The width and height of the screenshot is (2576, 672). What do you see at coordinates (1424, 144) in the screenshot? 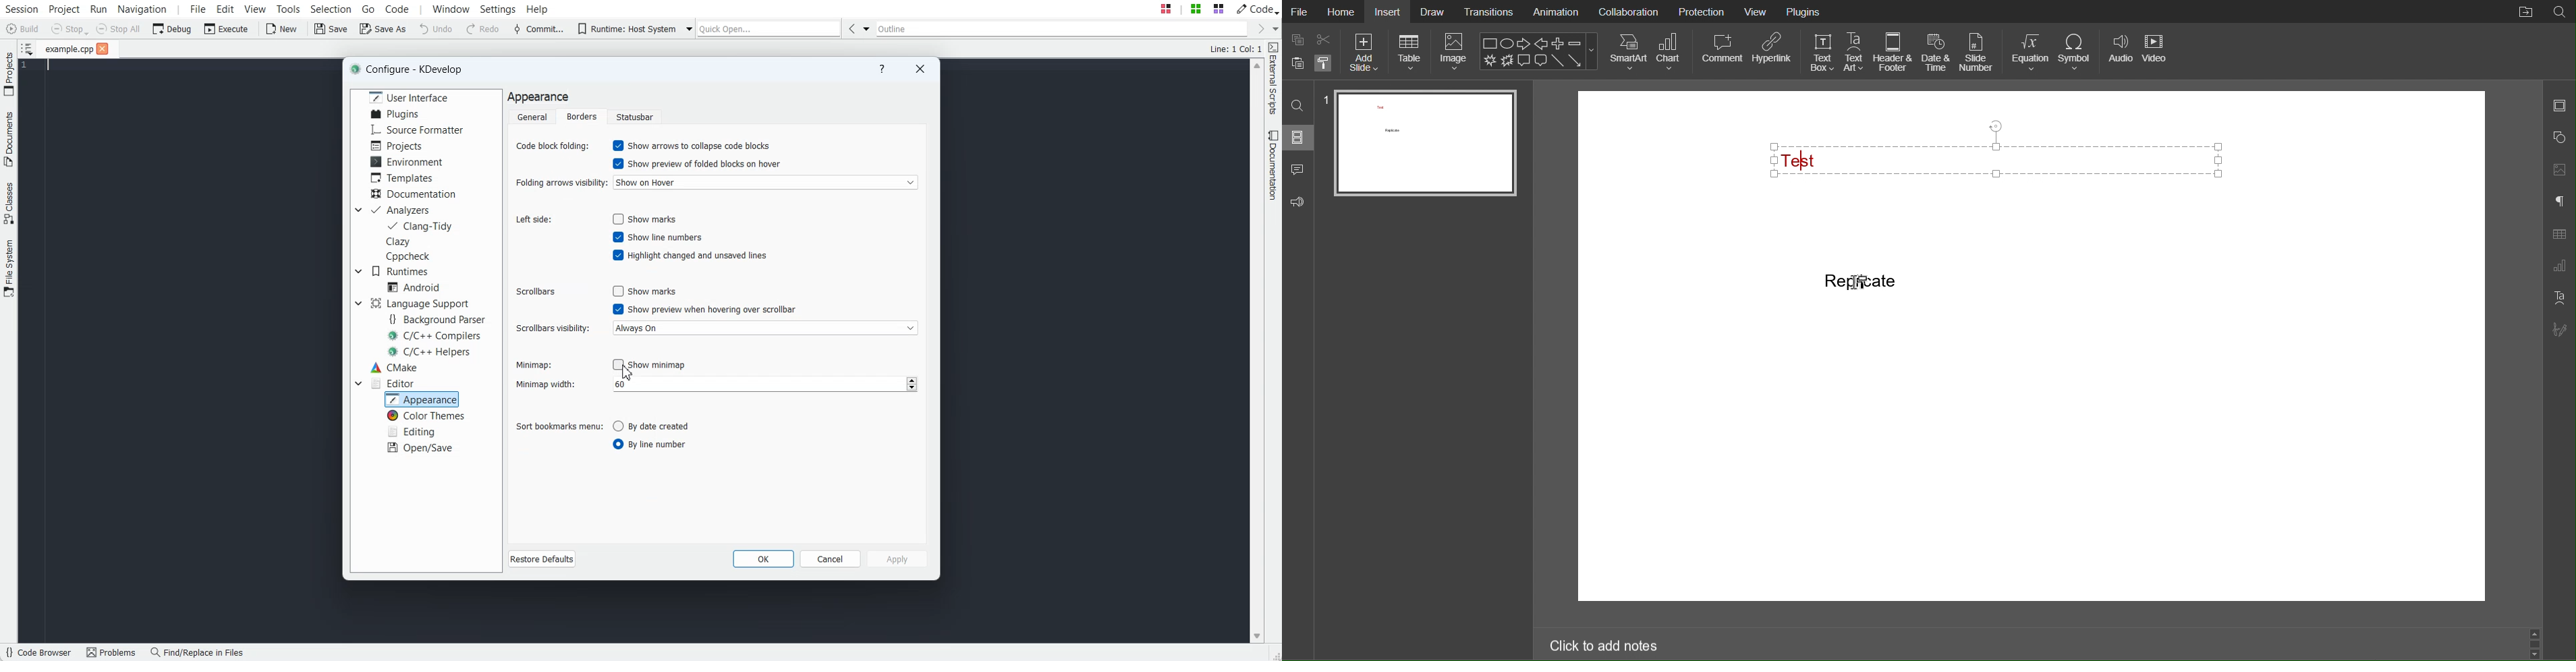
I see `Slide 1` at bounding box center [1424, 144].